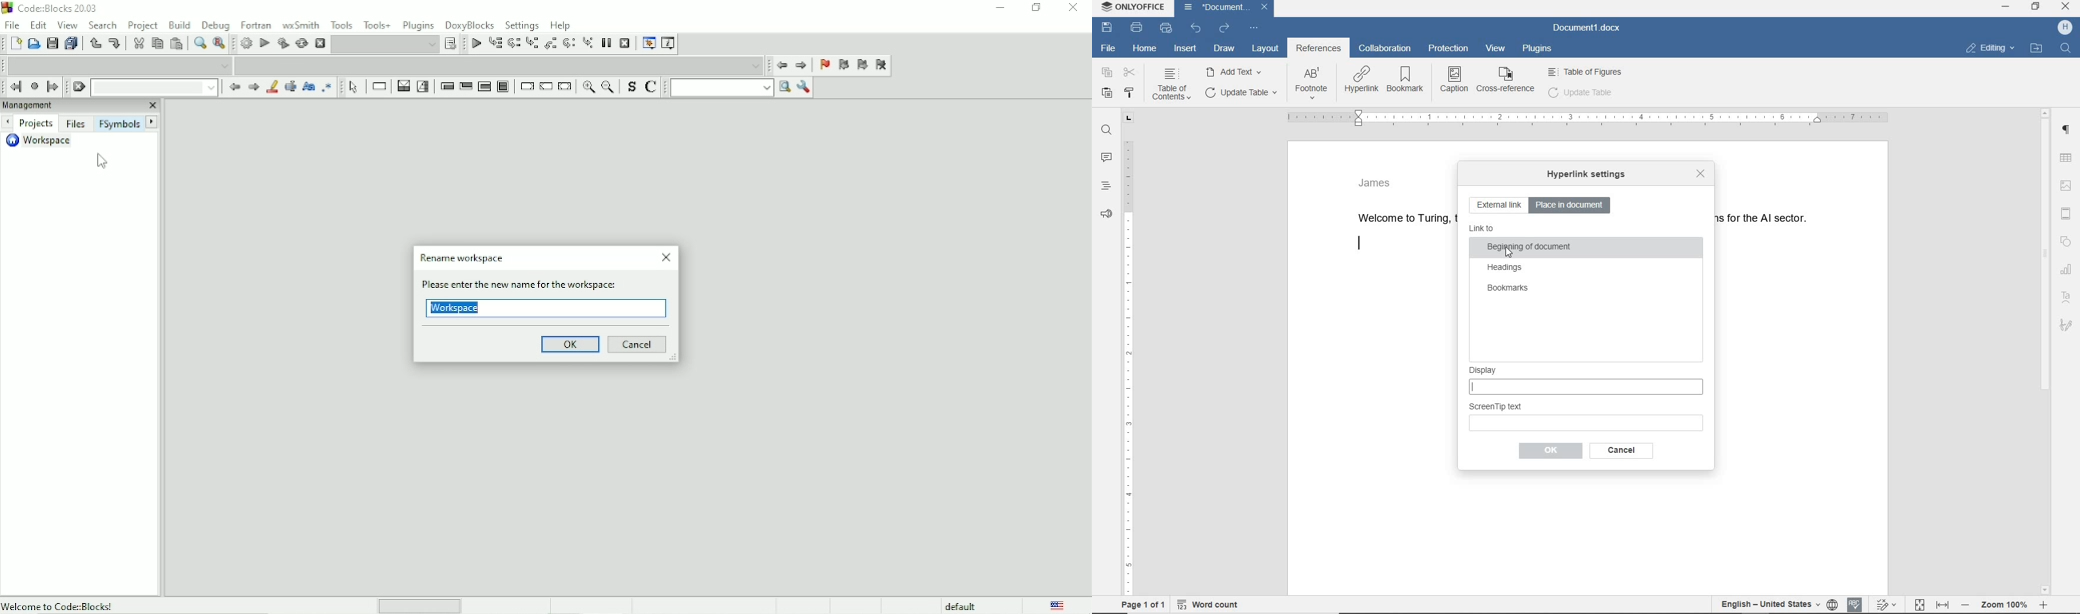  What do you see at coordinates (1265, 8) in the screenshot?
I see `Close` at bounding box center [1265, 8].